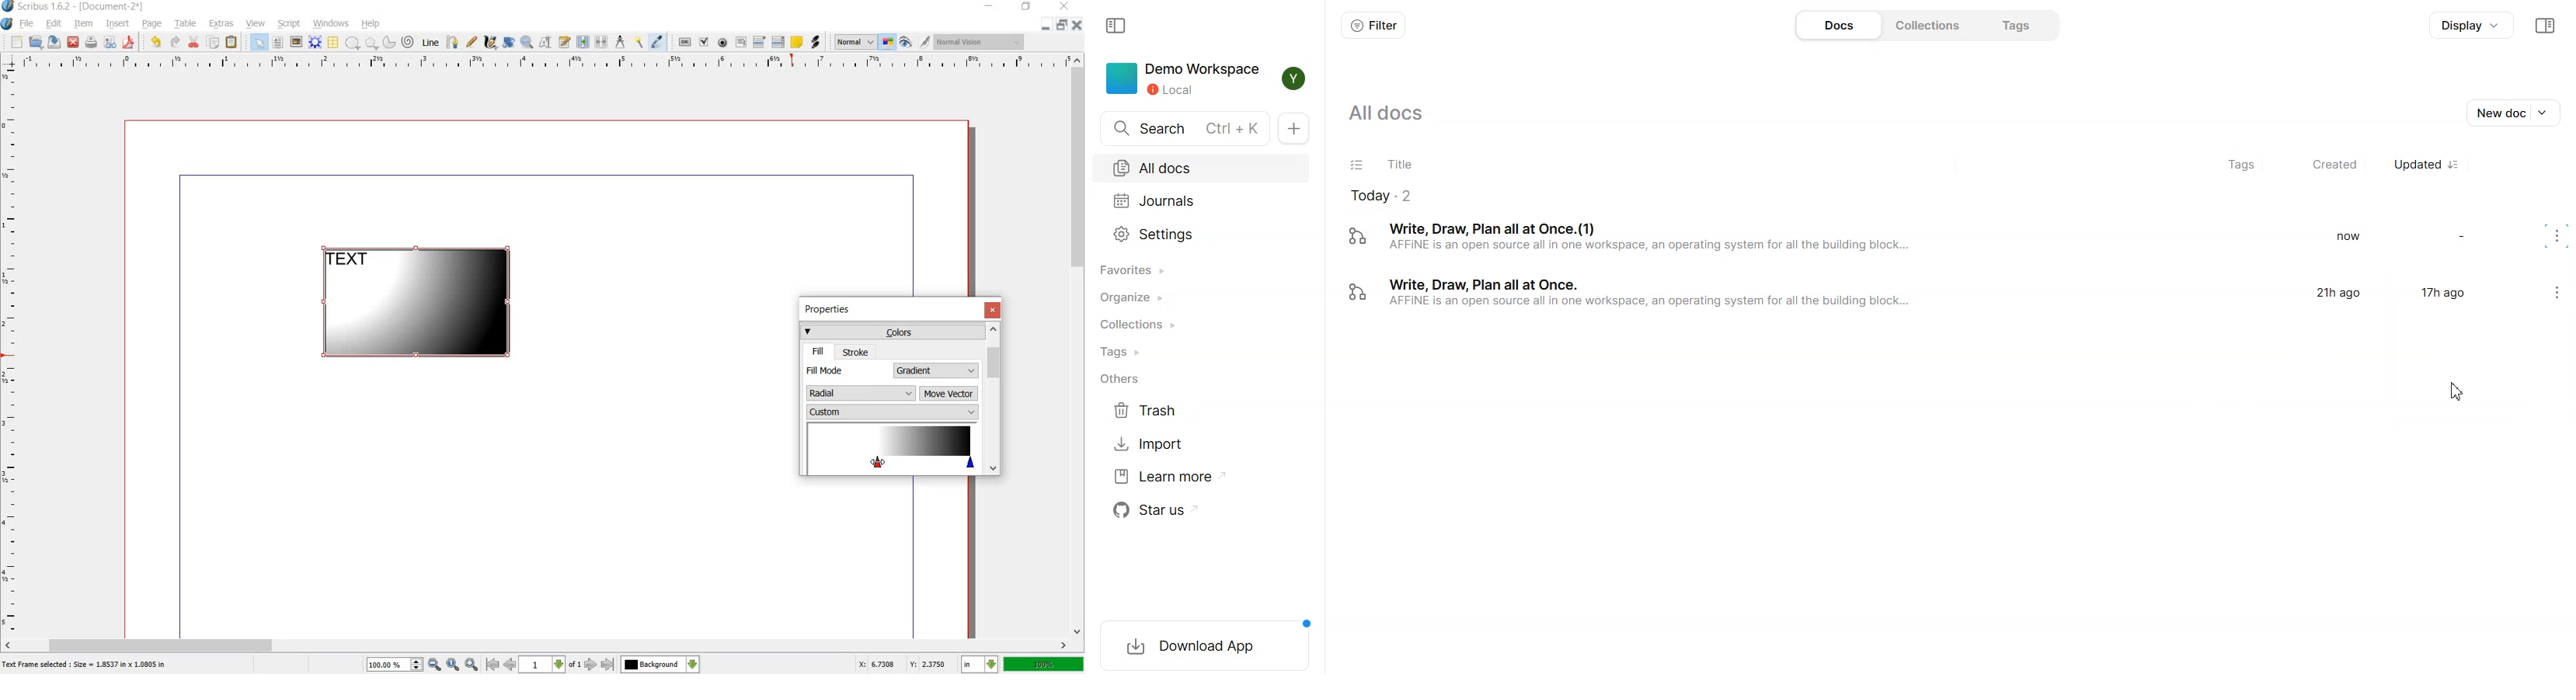 The width and height of the screenshot is (2576, 700). I want to click on system logo, so click(6, 24).